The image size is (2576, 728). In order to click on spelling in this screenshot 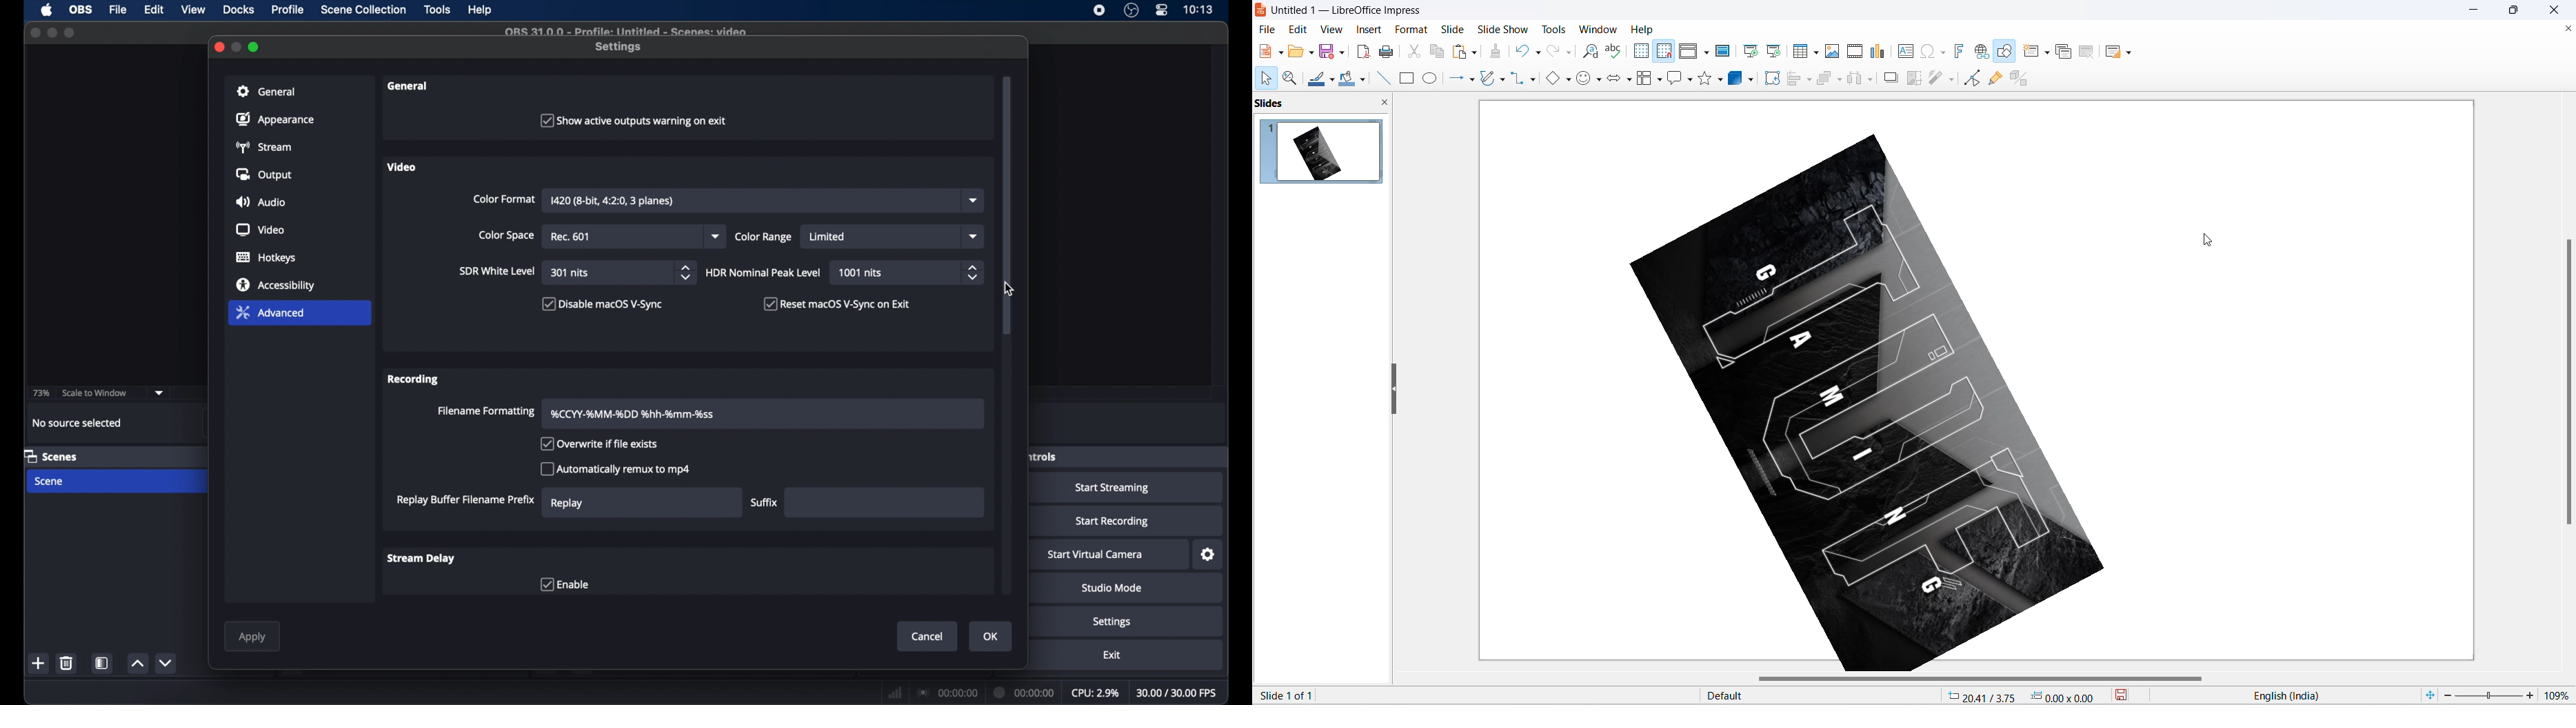, I will do `click(1613, 52)`.